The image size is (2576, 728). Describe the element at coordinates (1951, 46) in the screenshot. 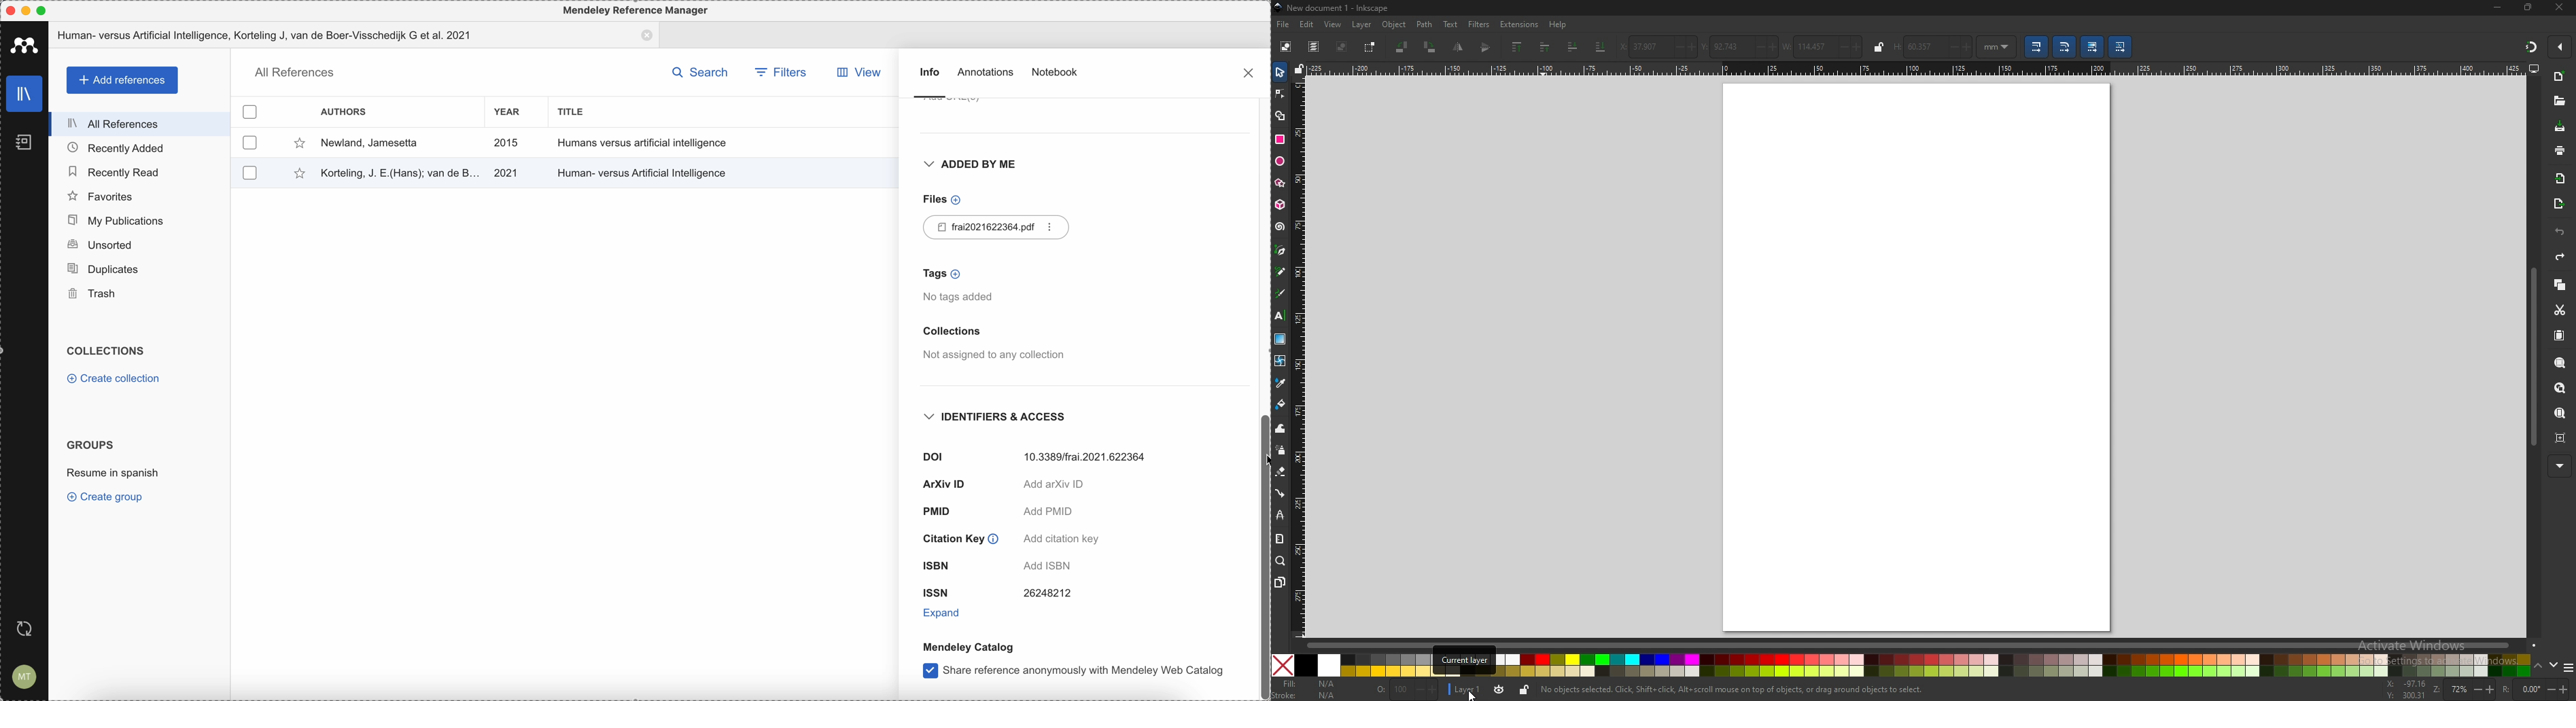

I see `Decrease` at that location.